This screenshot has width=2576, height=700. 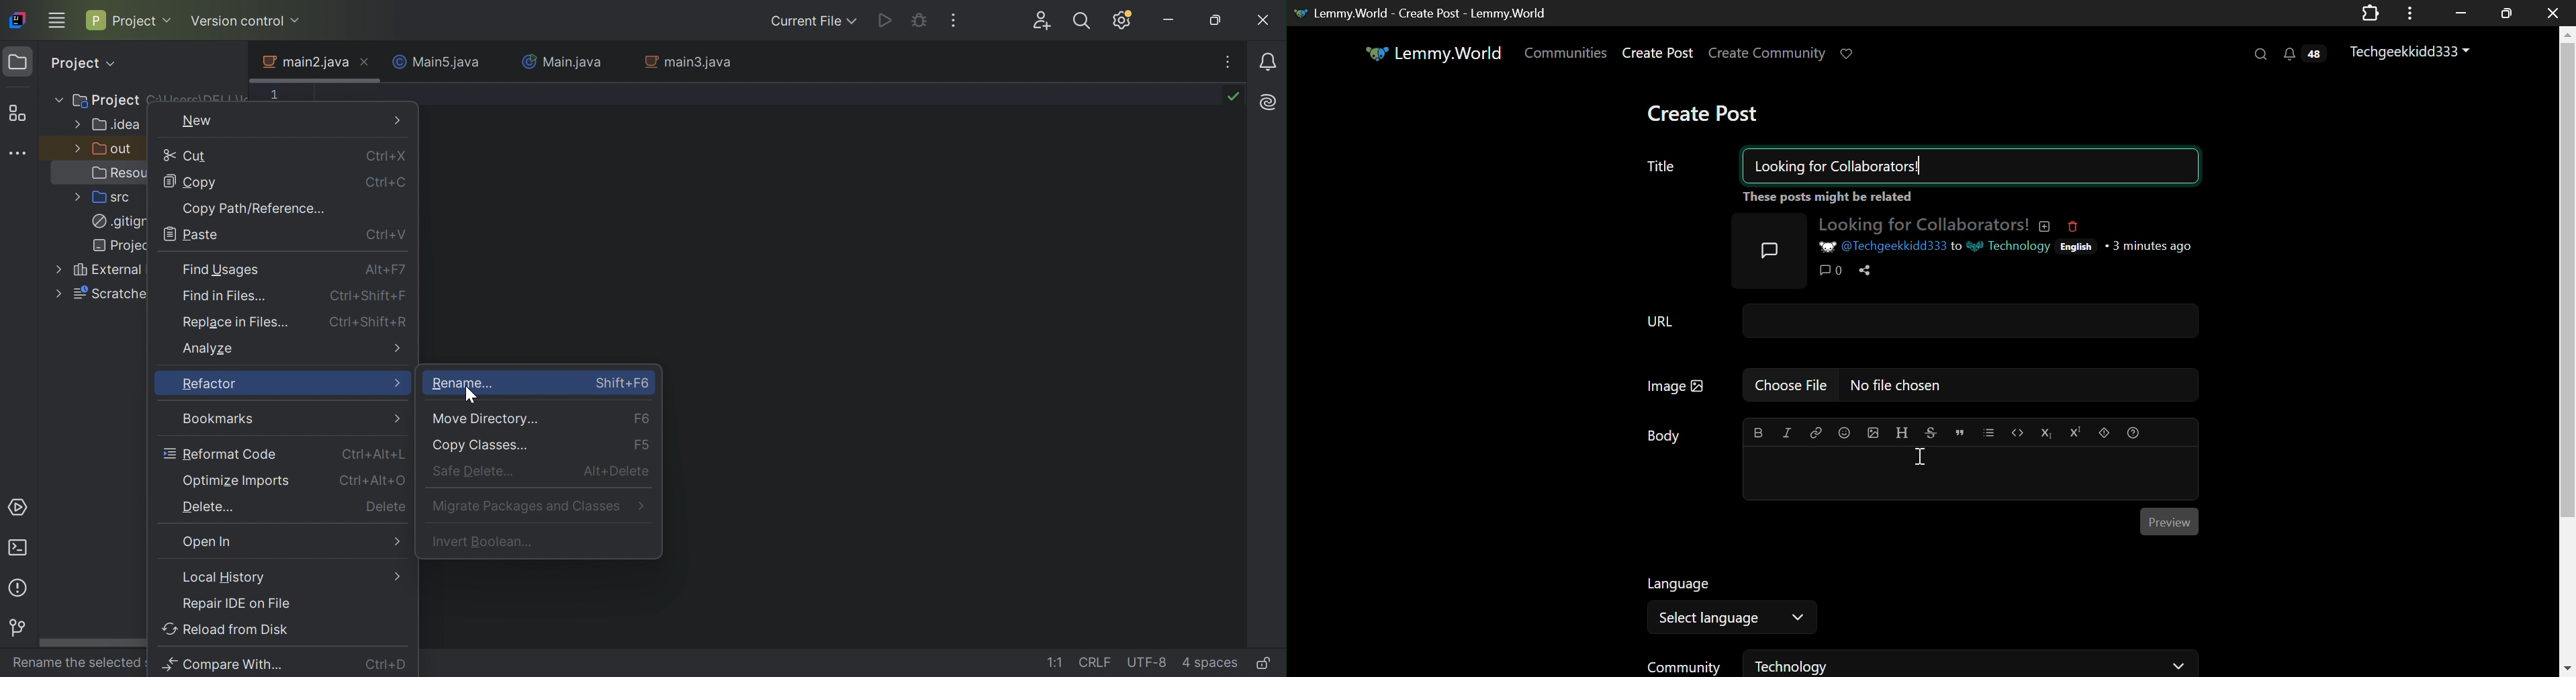 I want to click on Techgeekkidd333, so click(x=2411, y=52).